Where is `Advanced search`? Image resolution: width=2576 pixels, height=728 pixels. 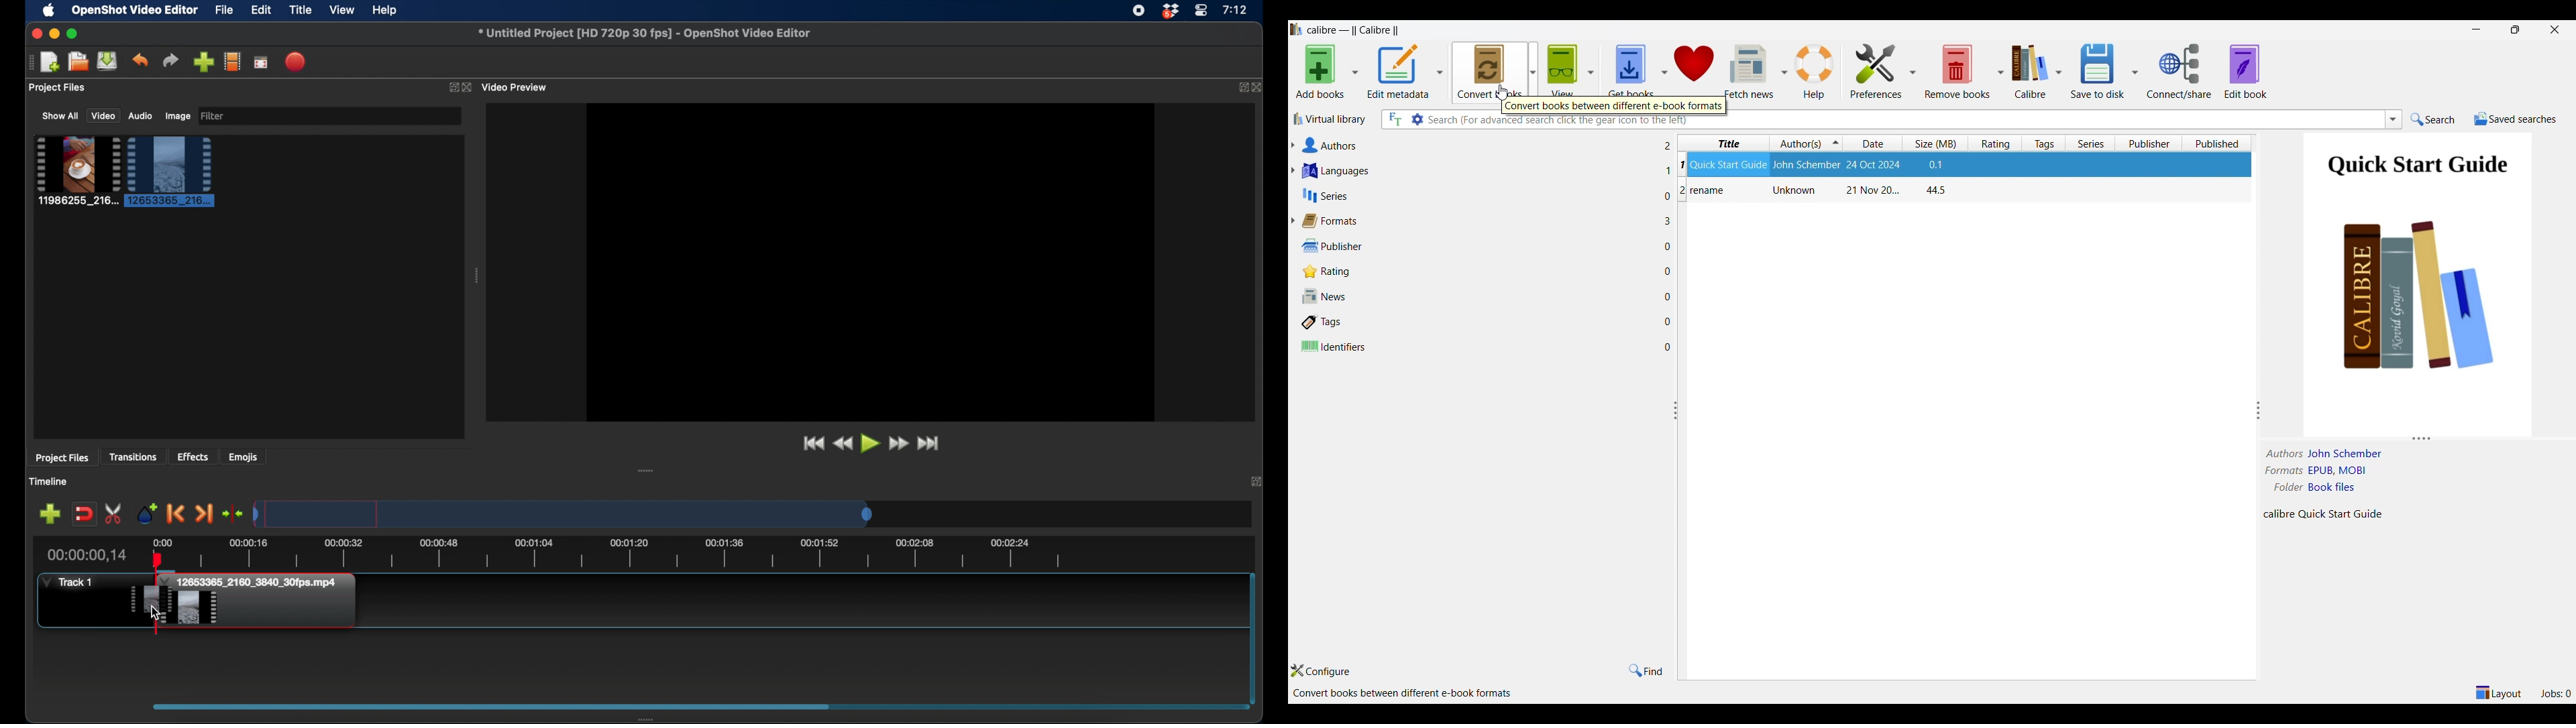 Advanced search is located at coordinates (1416, 119).